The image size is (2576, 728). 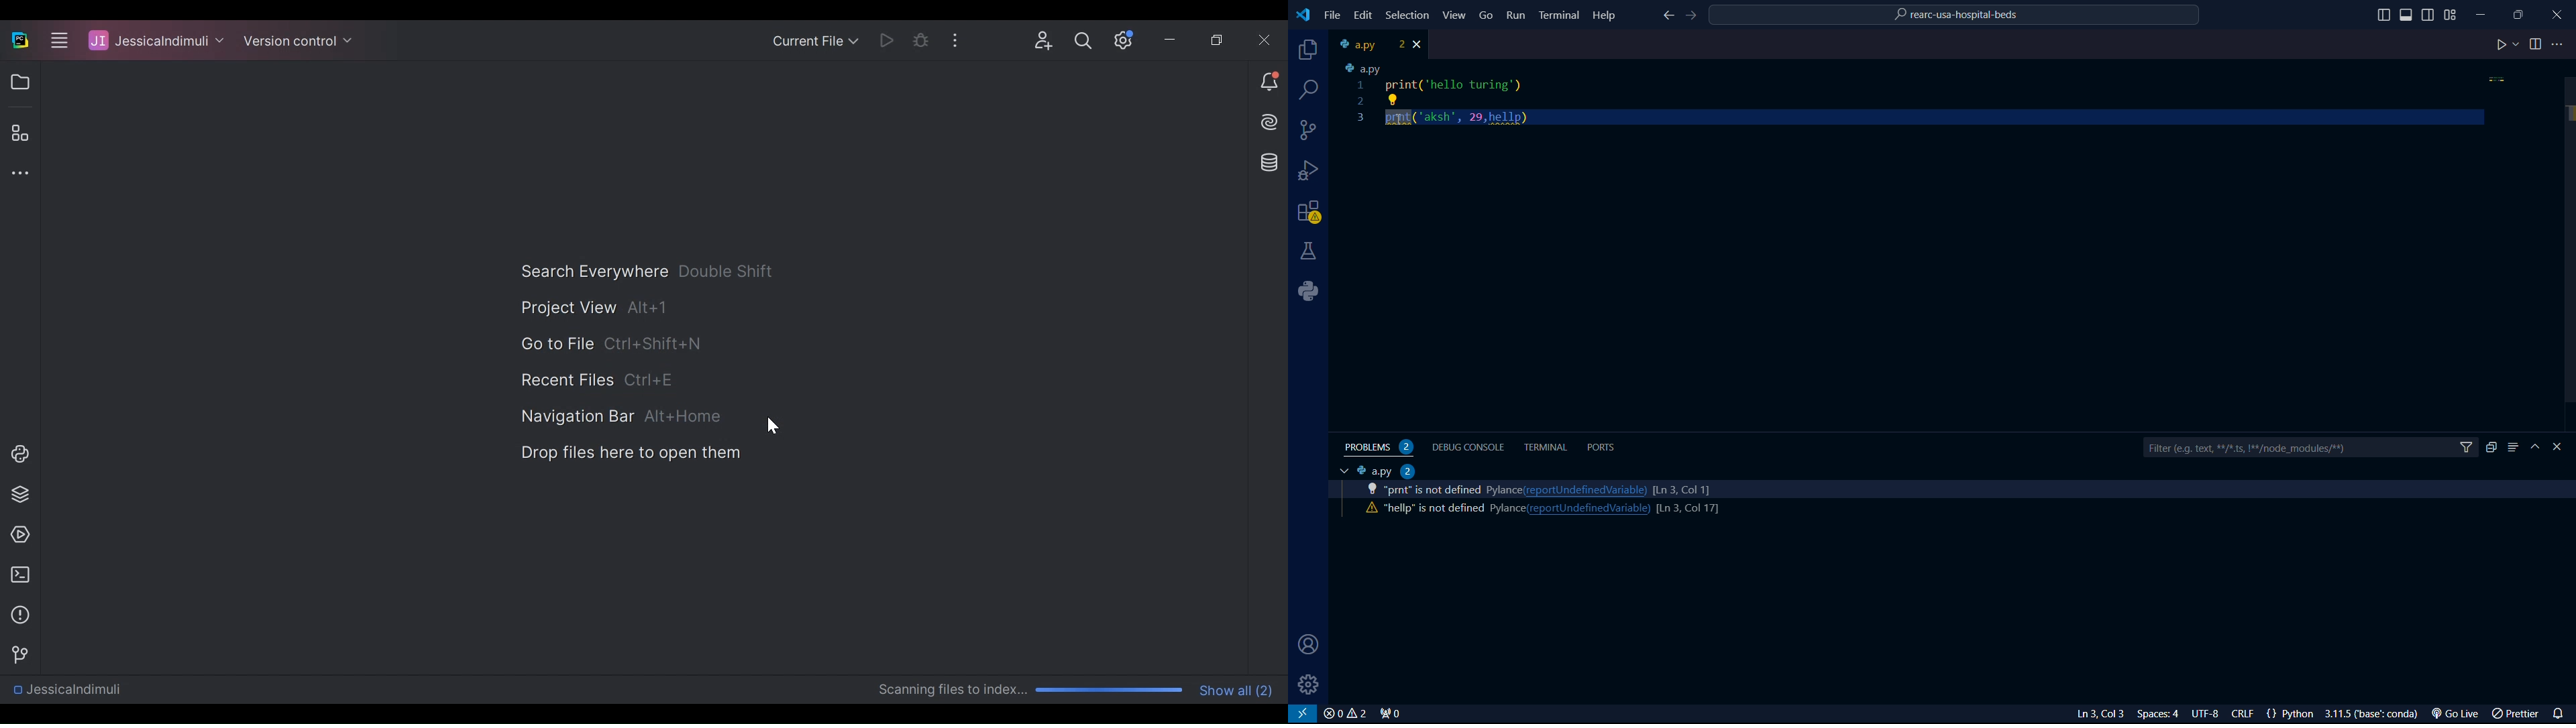 I want to click on Drag files here to open them, so click(x=629, y=452).